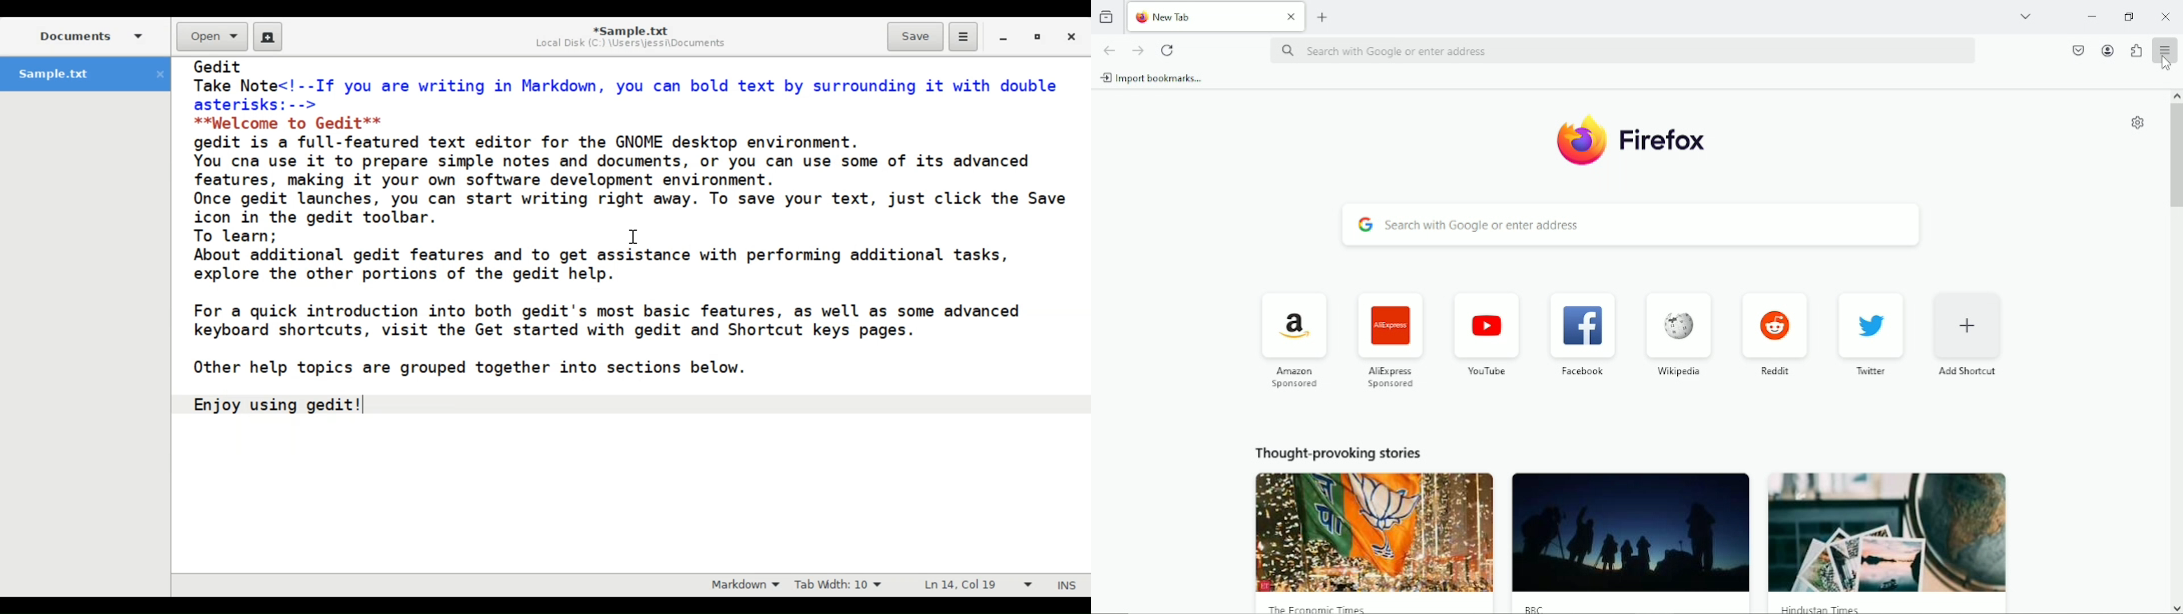 This screenshot has width=2184, height=616. I want to click on account, so click(2105, 50).